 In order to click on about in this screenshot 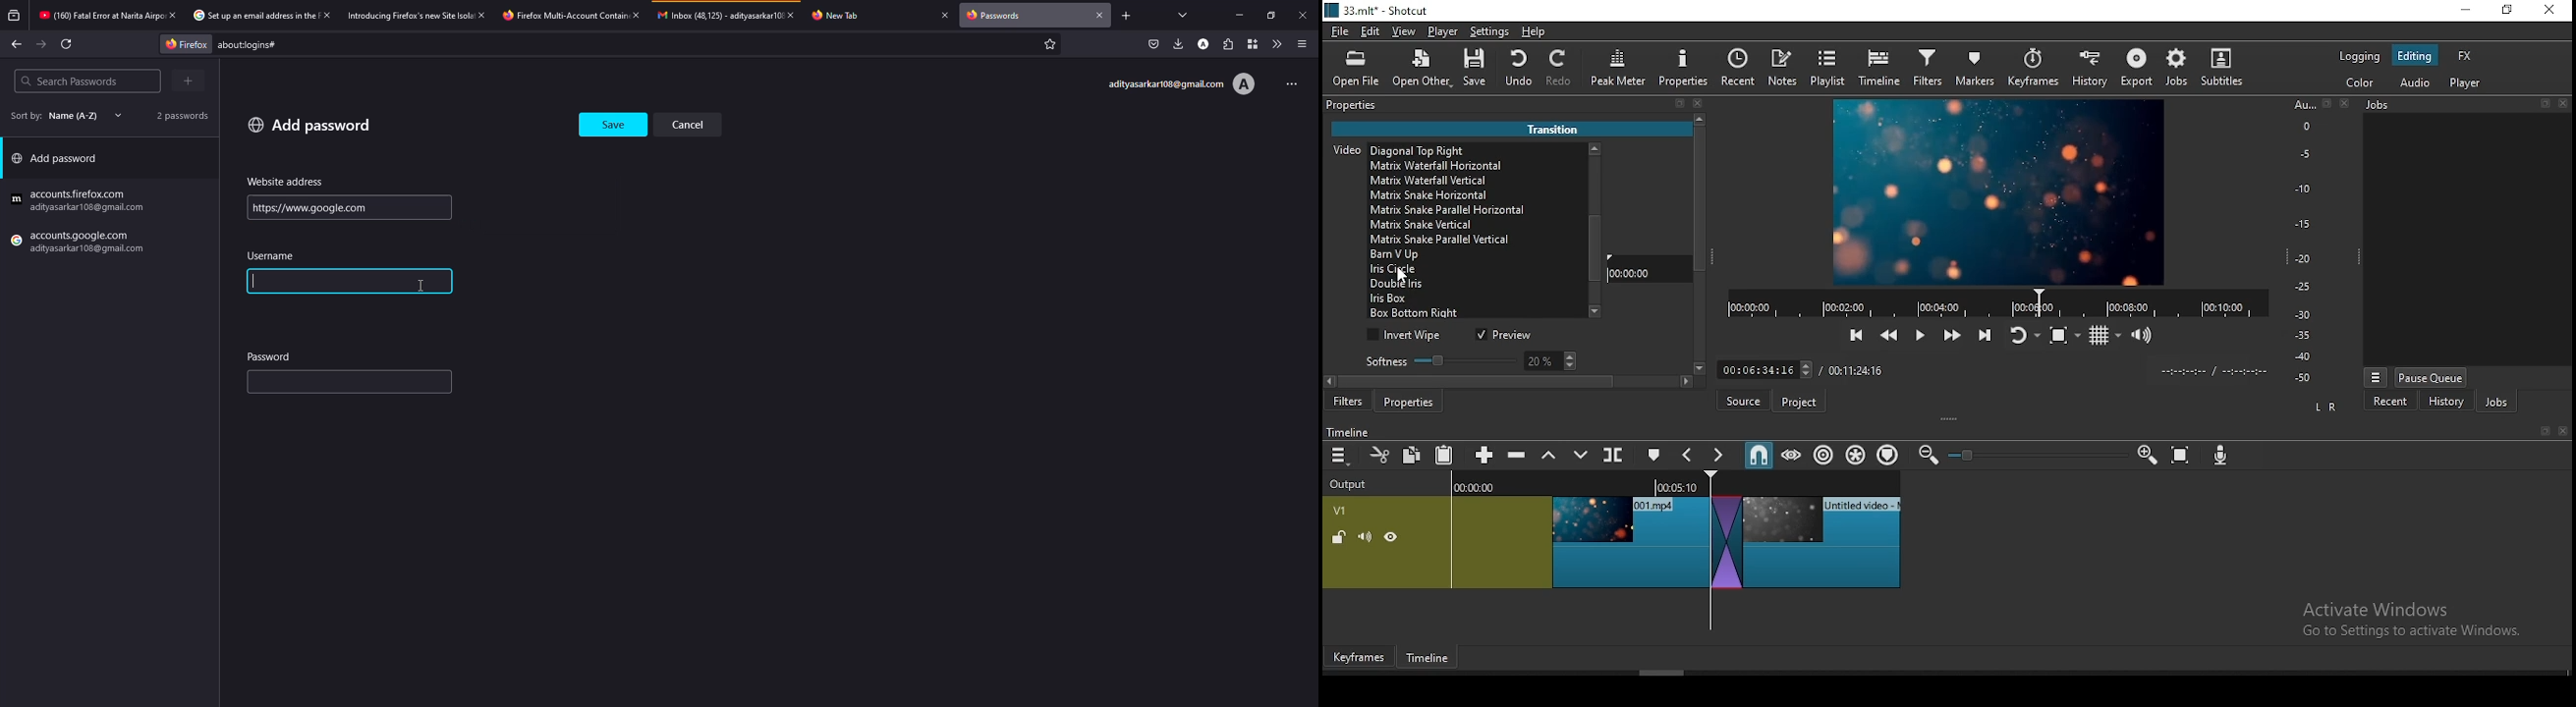, I will do `click(361, 45)`.